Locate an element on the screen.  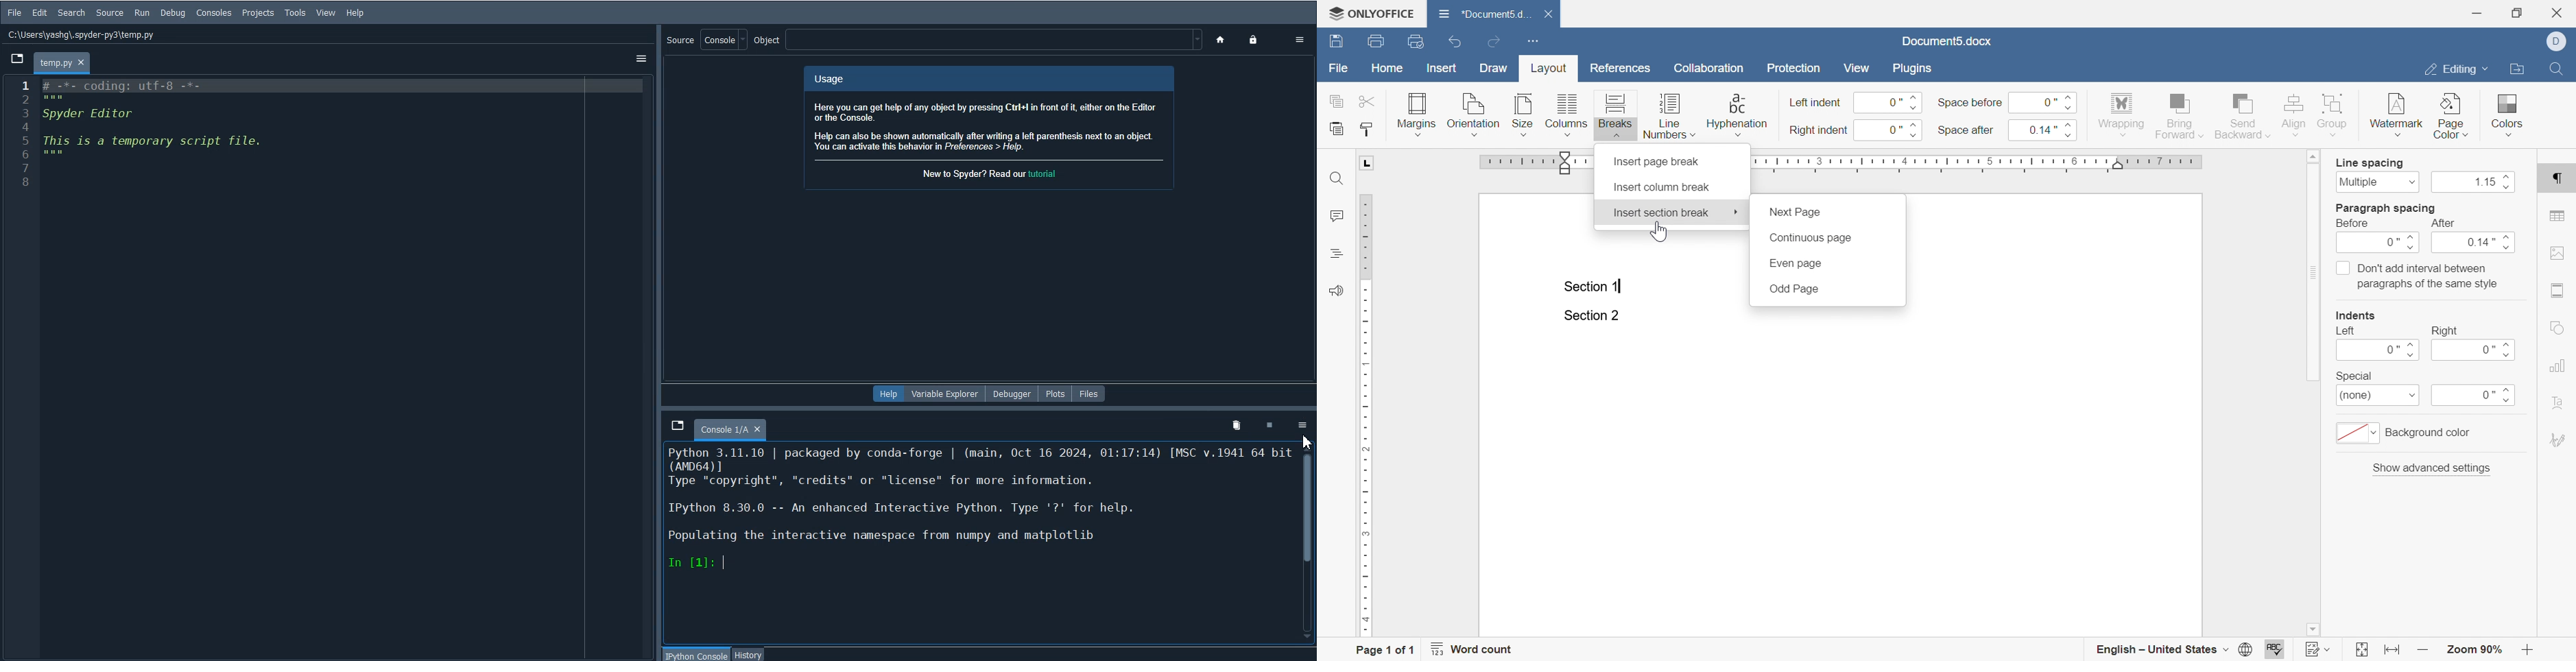
Consoles is located at coordinates (214, 12).